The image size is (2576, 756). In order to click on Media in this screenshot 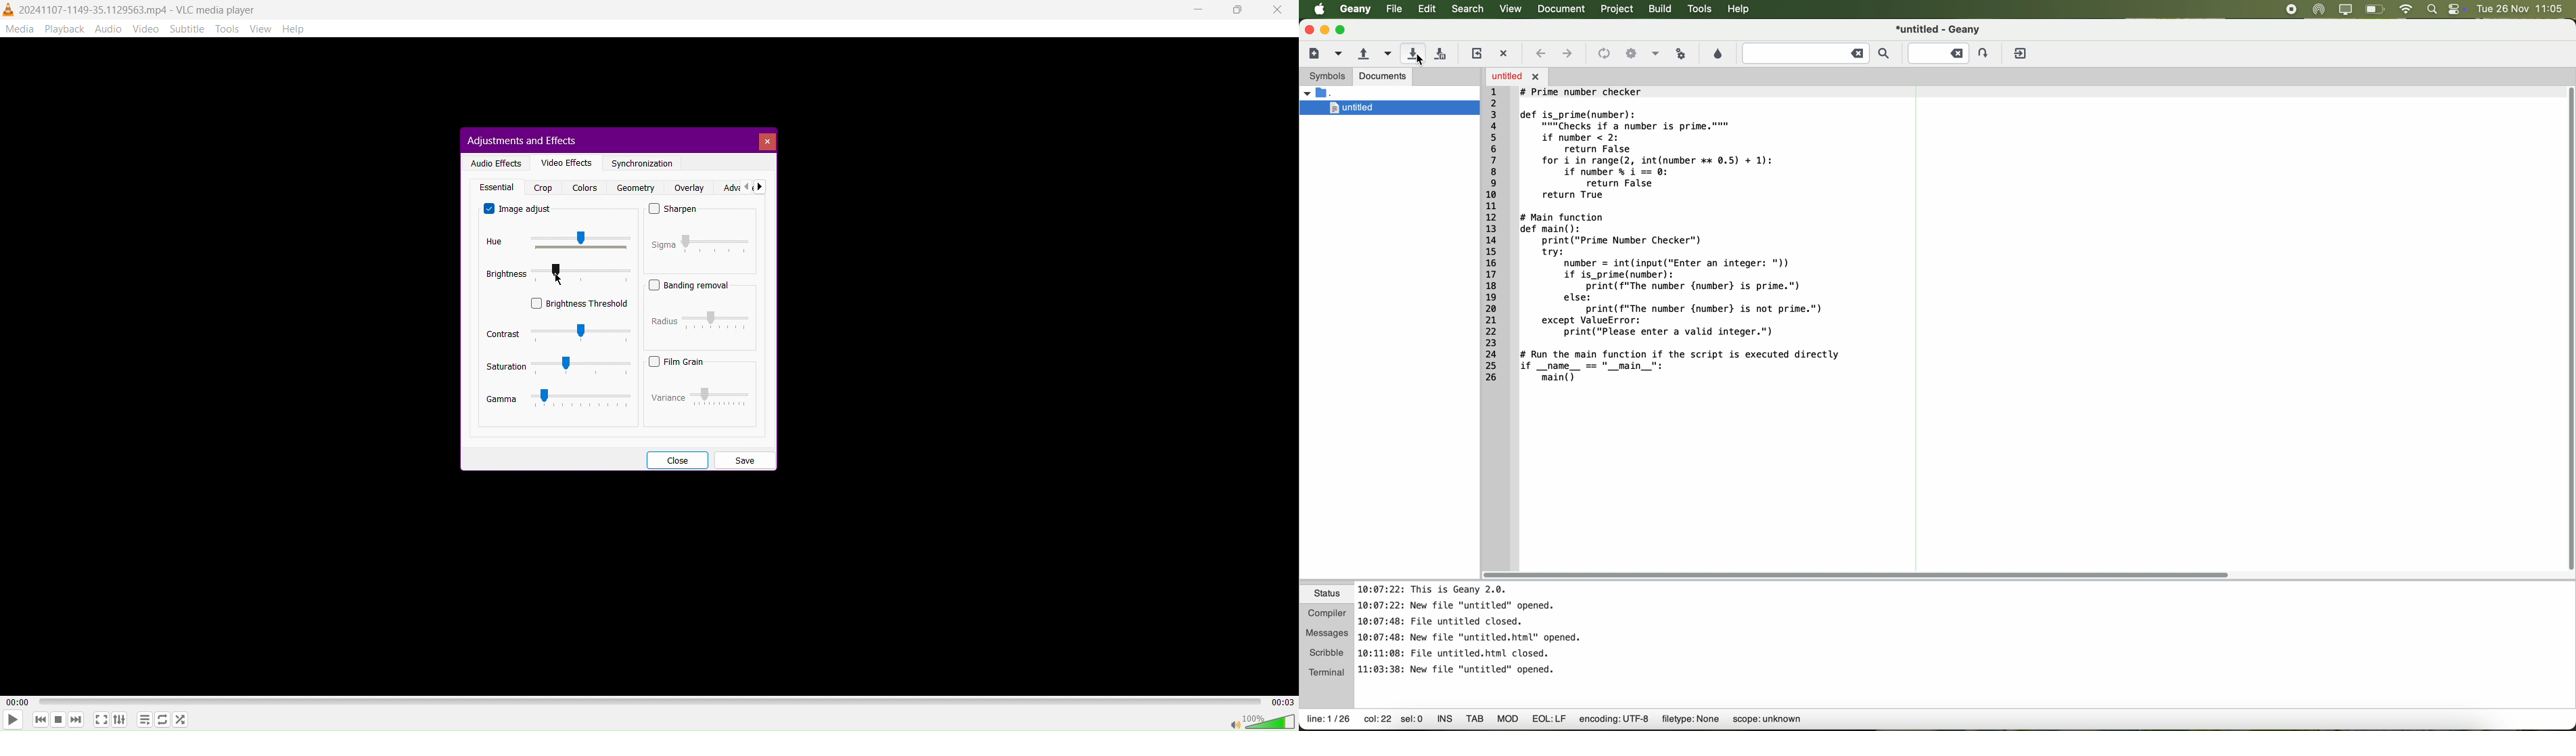, I will do `click(19, 28)`.